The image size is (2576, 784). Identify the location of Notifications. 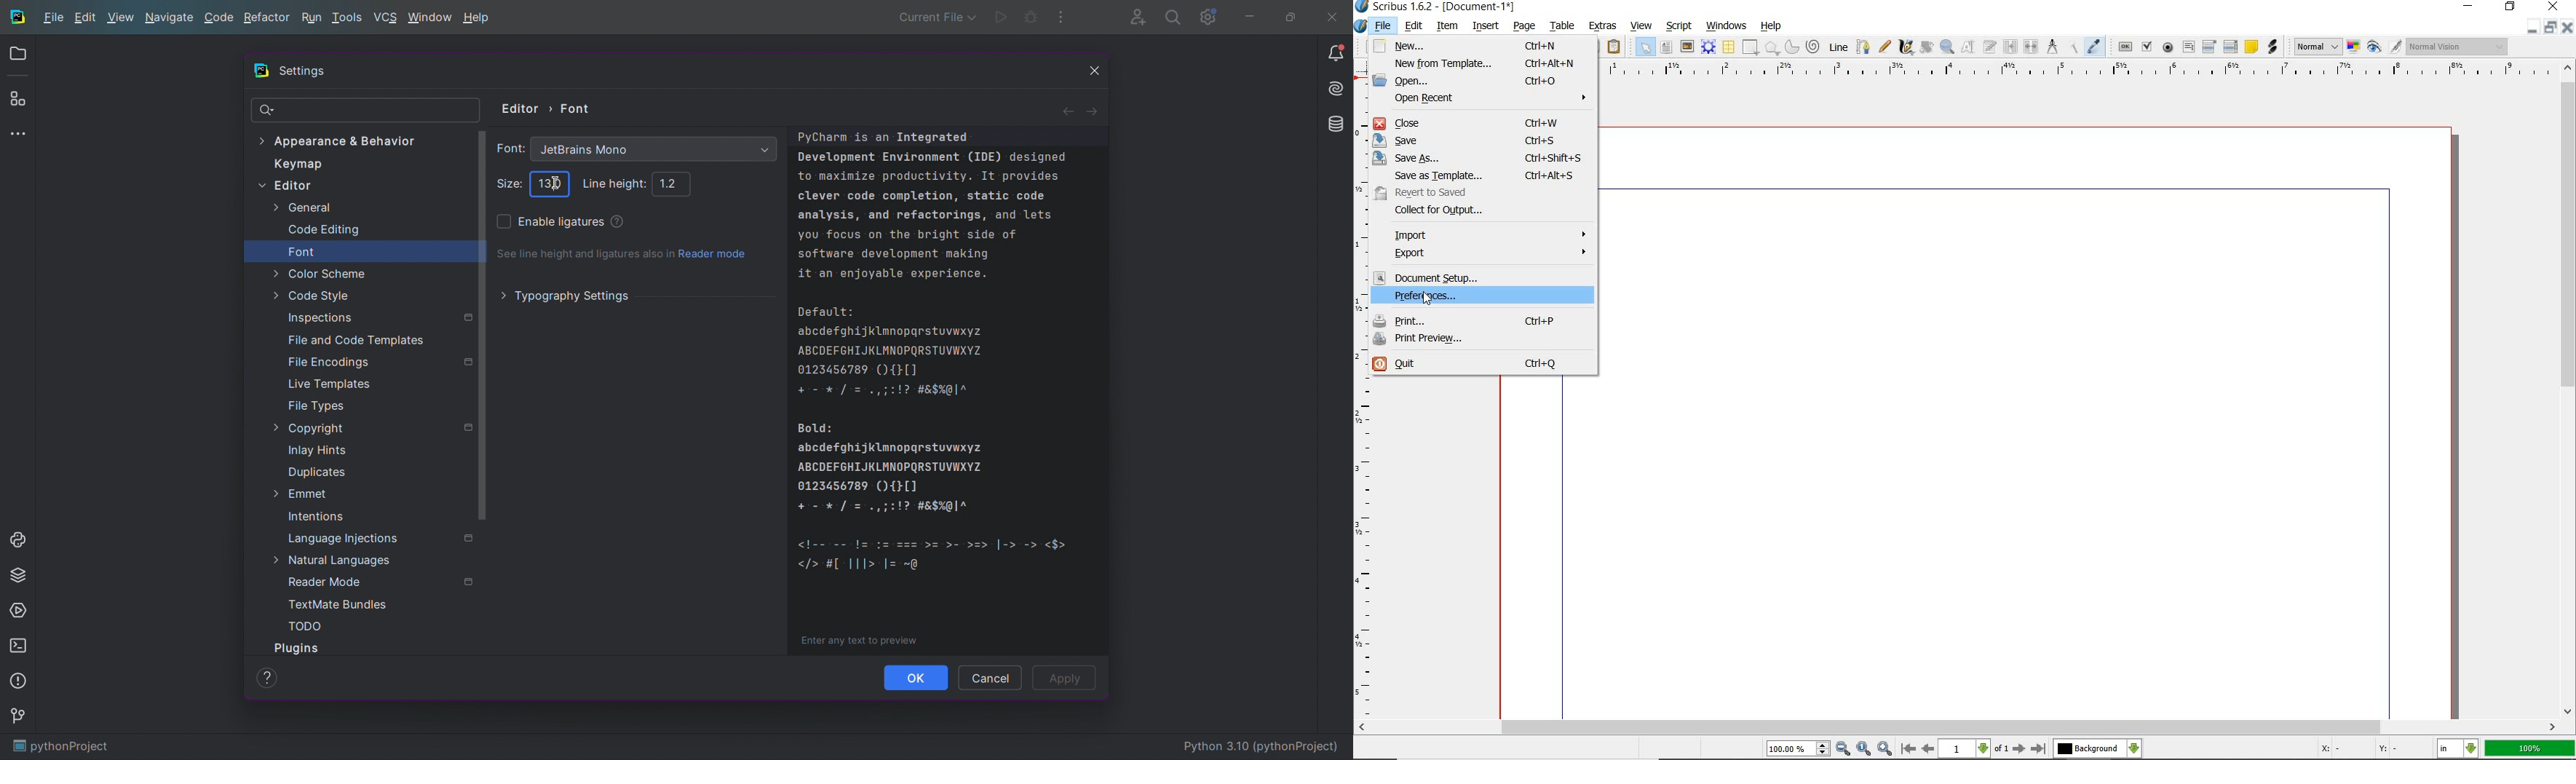
(1335, 54).